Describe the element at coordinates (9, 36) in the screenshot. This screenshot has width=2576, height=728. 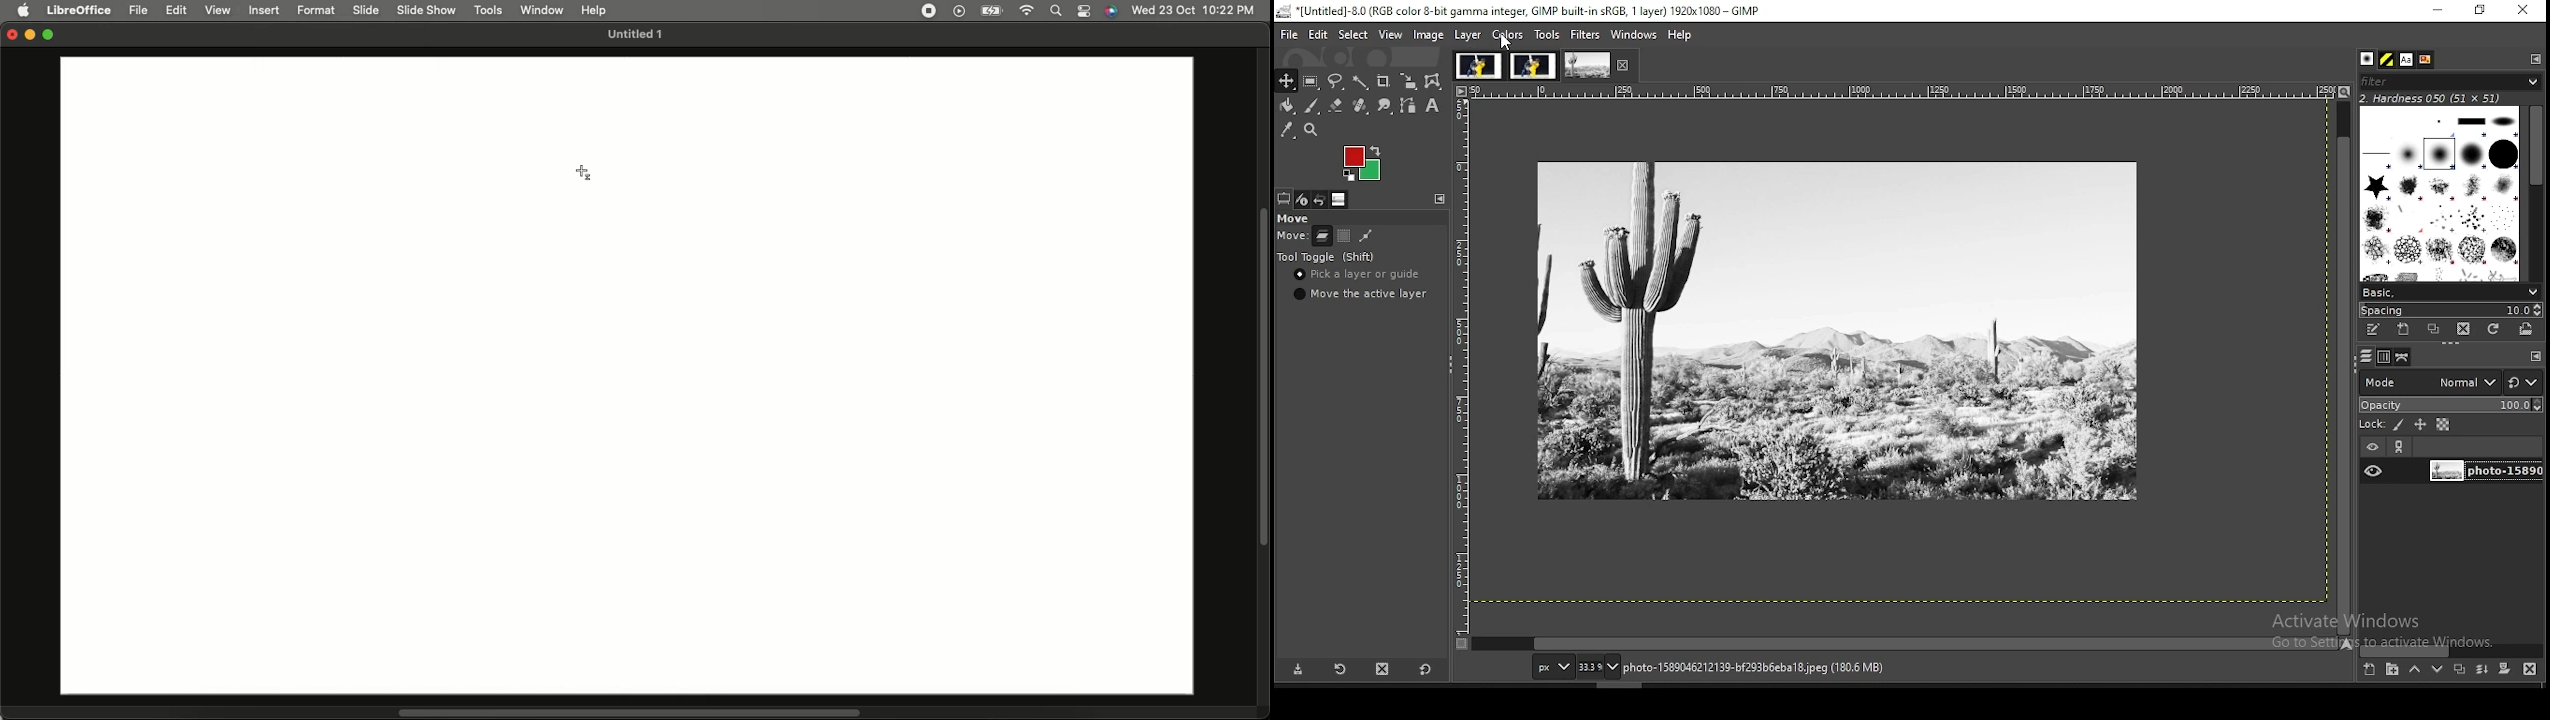
I see `Close` at that location.